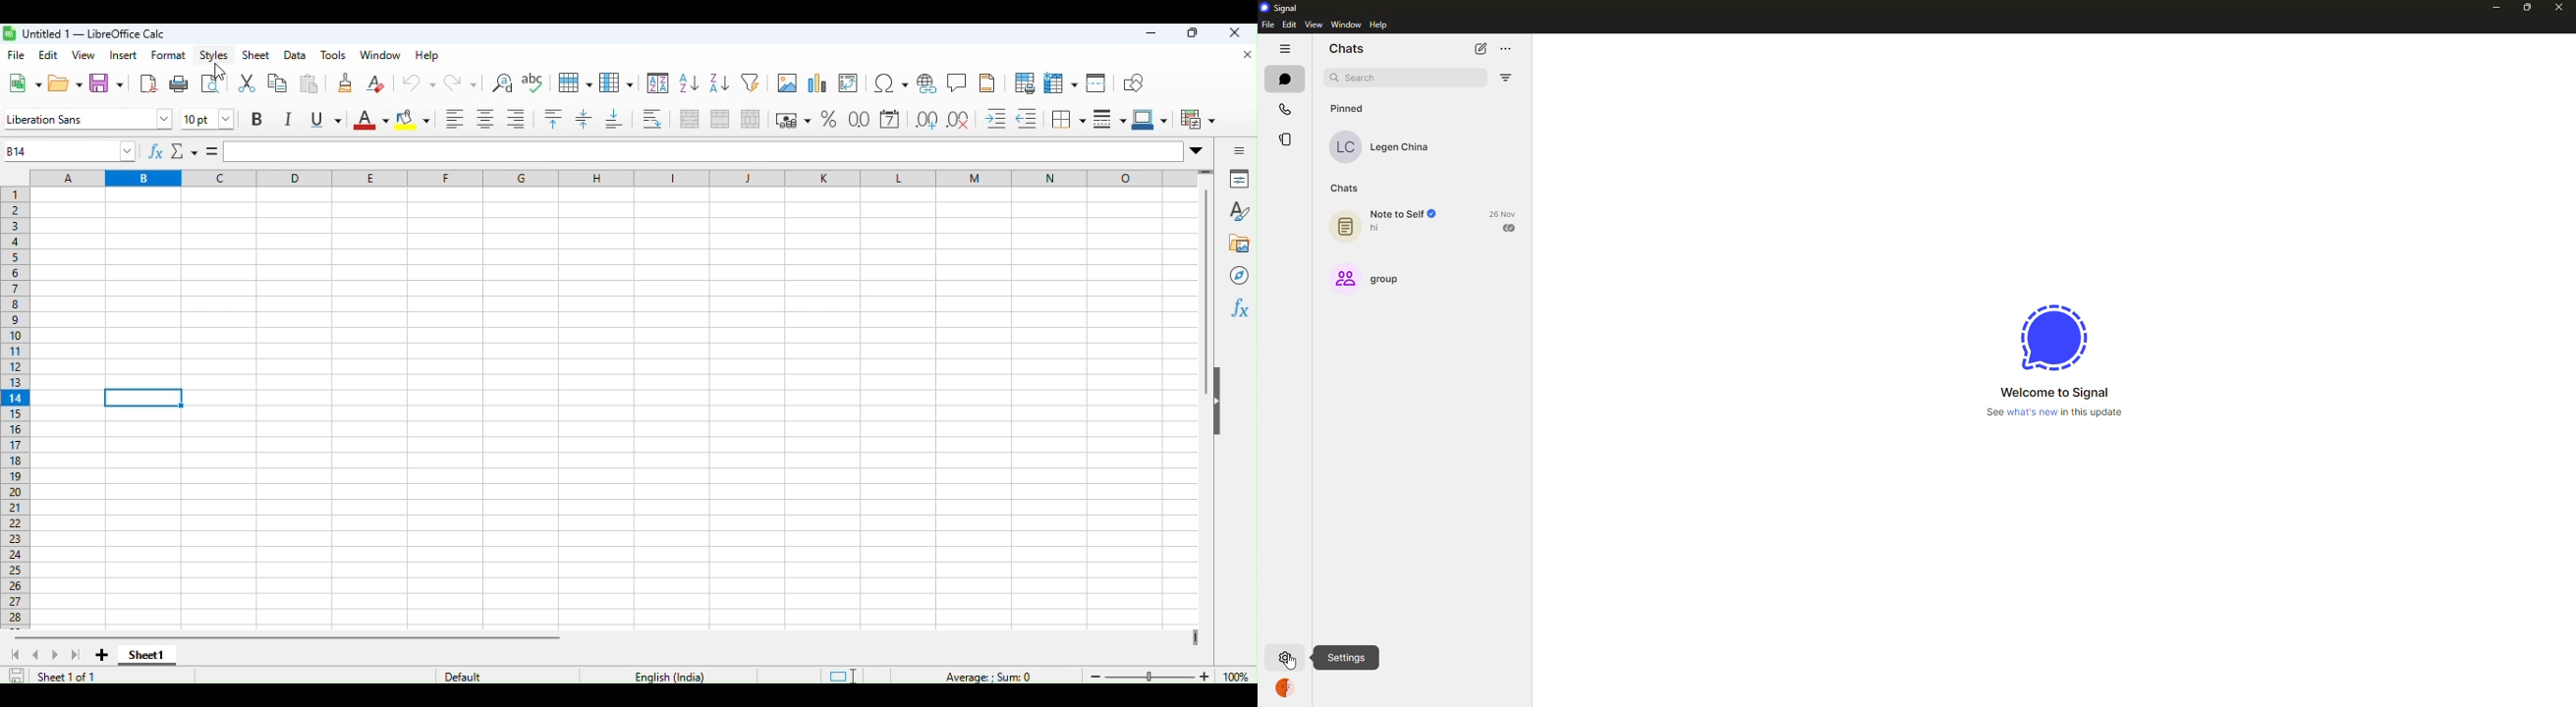 The width and height of the screenshot is (2576, 728). I want to click on Filter, so click(754, 82).